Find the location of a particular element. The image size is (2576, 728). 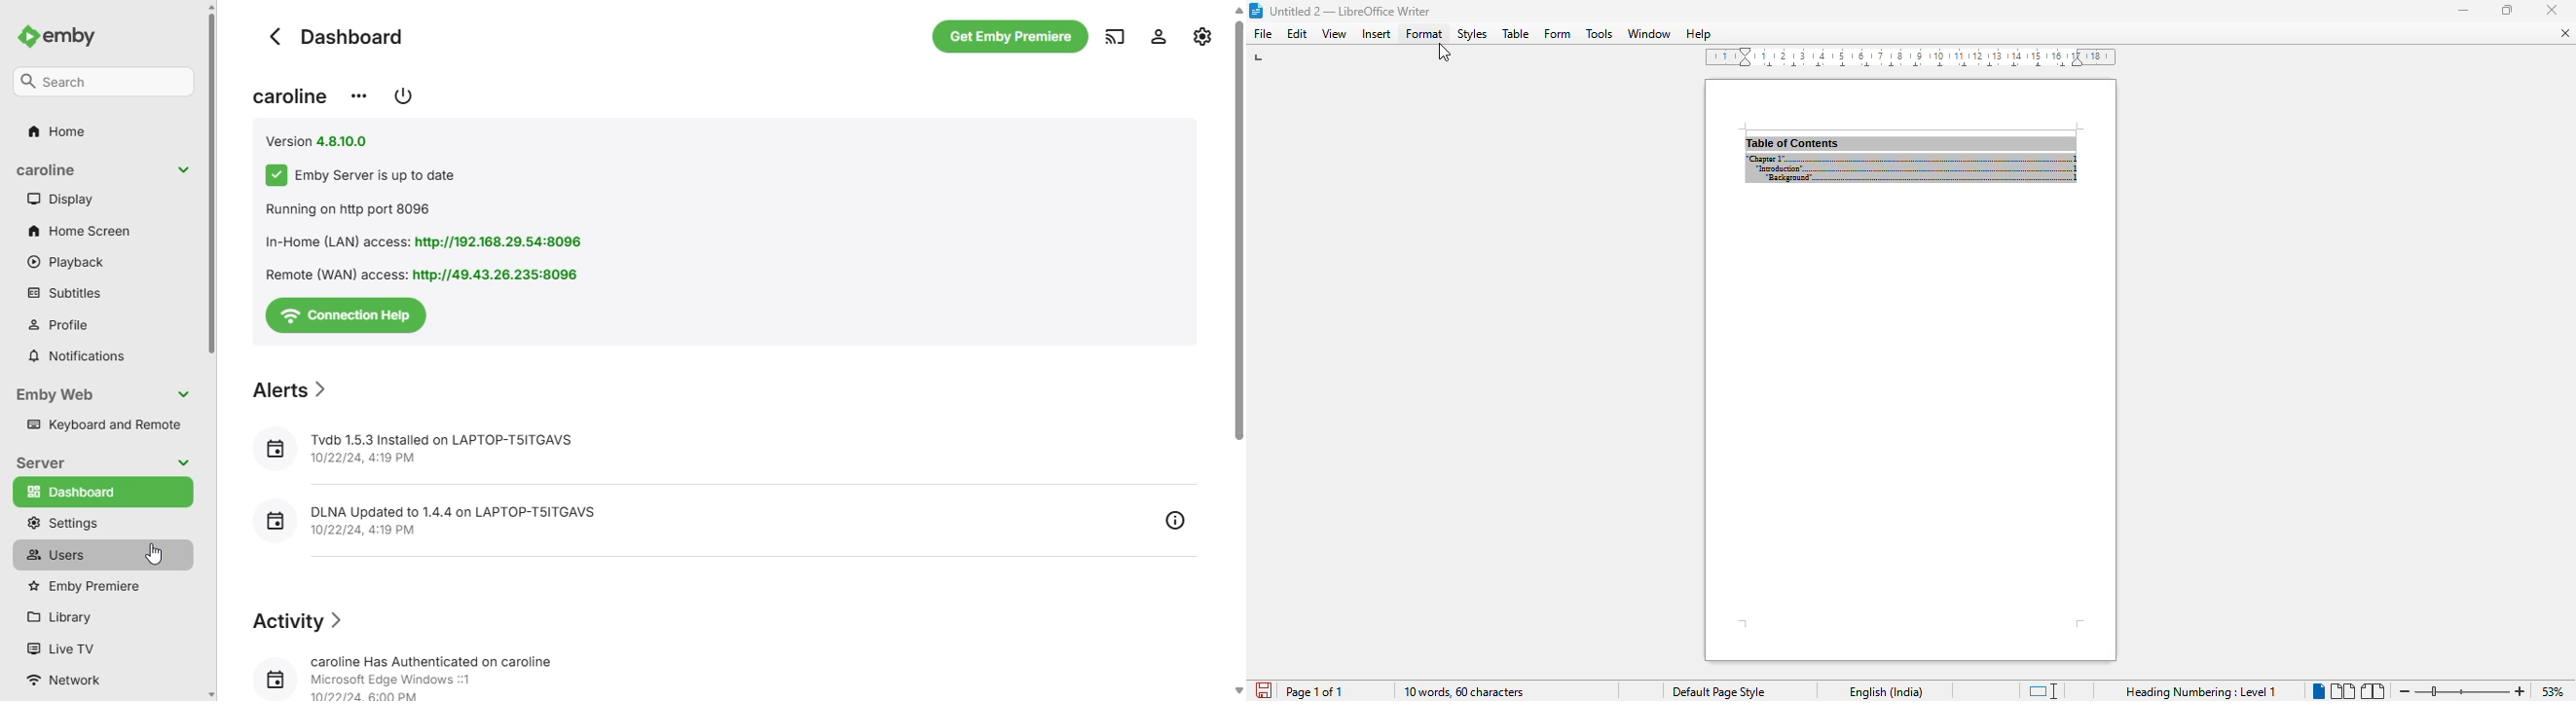

Version 4.810.0 is located at coordinates (325, 141).